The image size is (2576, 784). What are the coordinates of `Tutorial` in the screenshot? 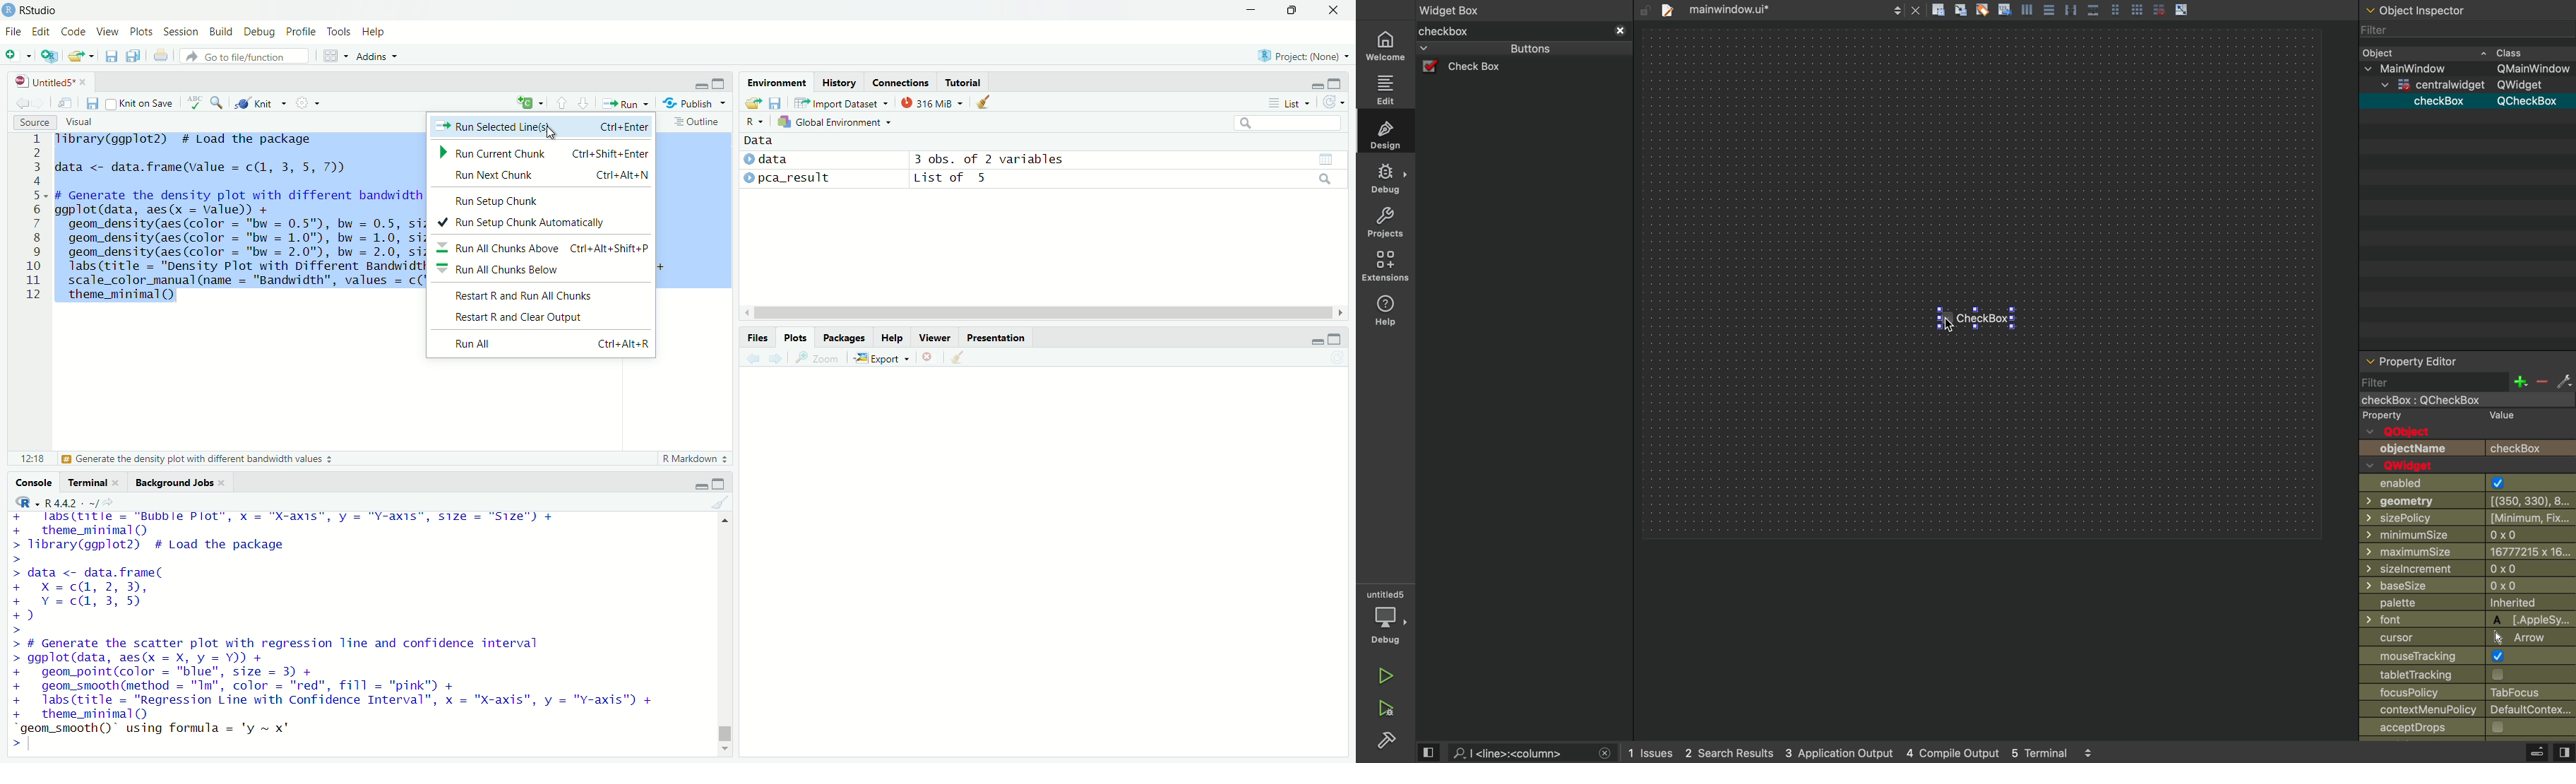 It's located at (963, 82).